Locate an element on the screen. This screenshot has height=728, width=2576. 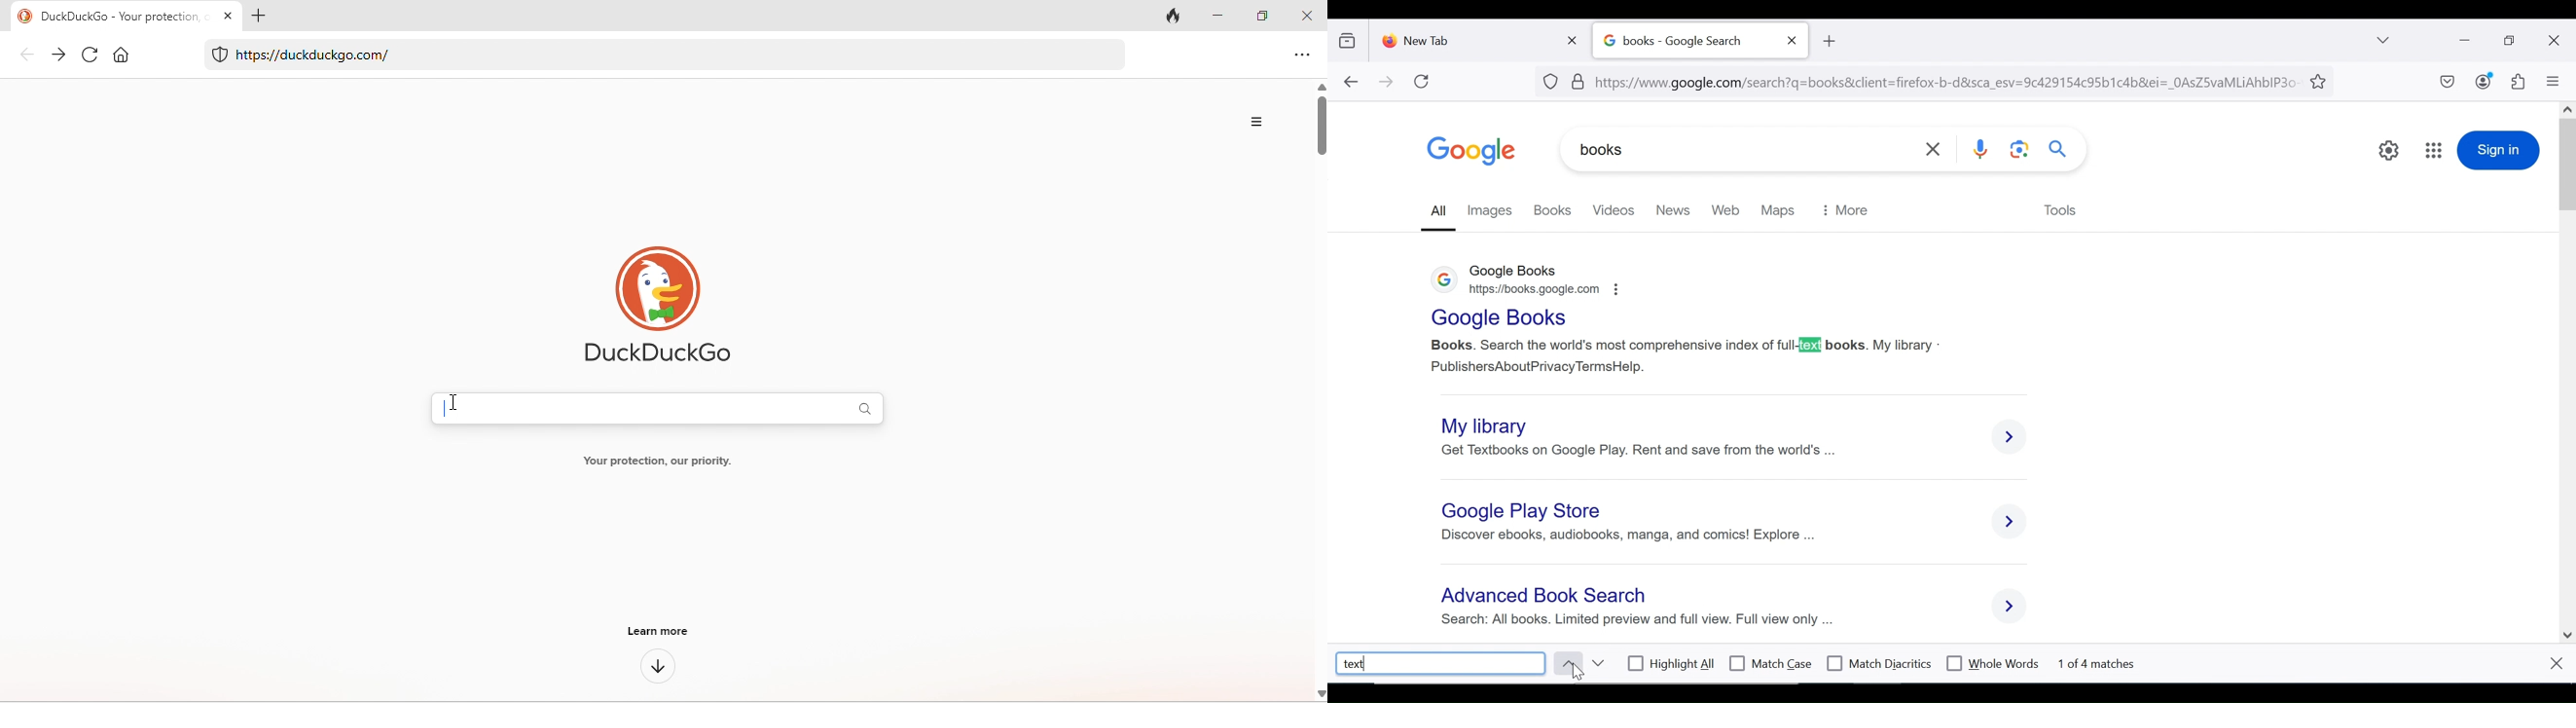
close is located at coordinates (228, 16).